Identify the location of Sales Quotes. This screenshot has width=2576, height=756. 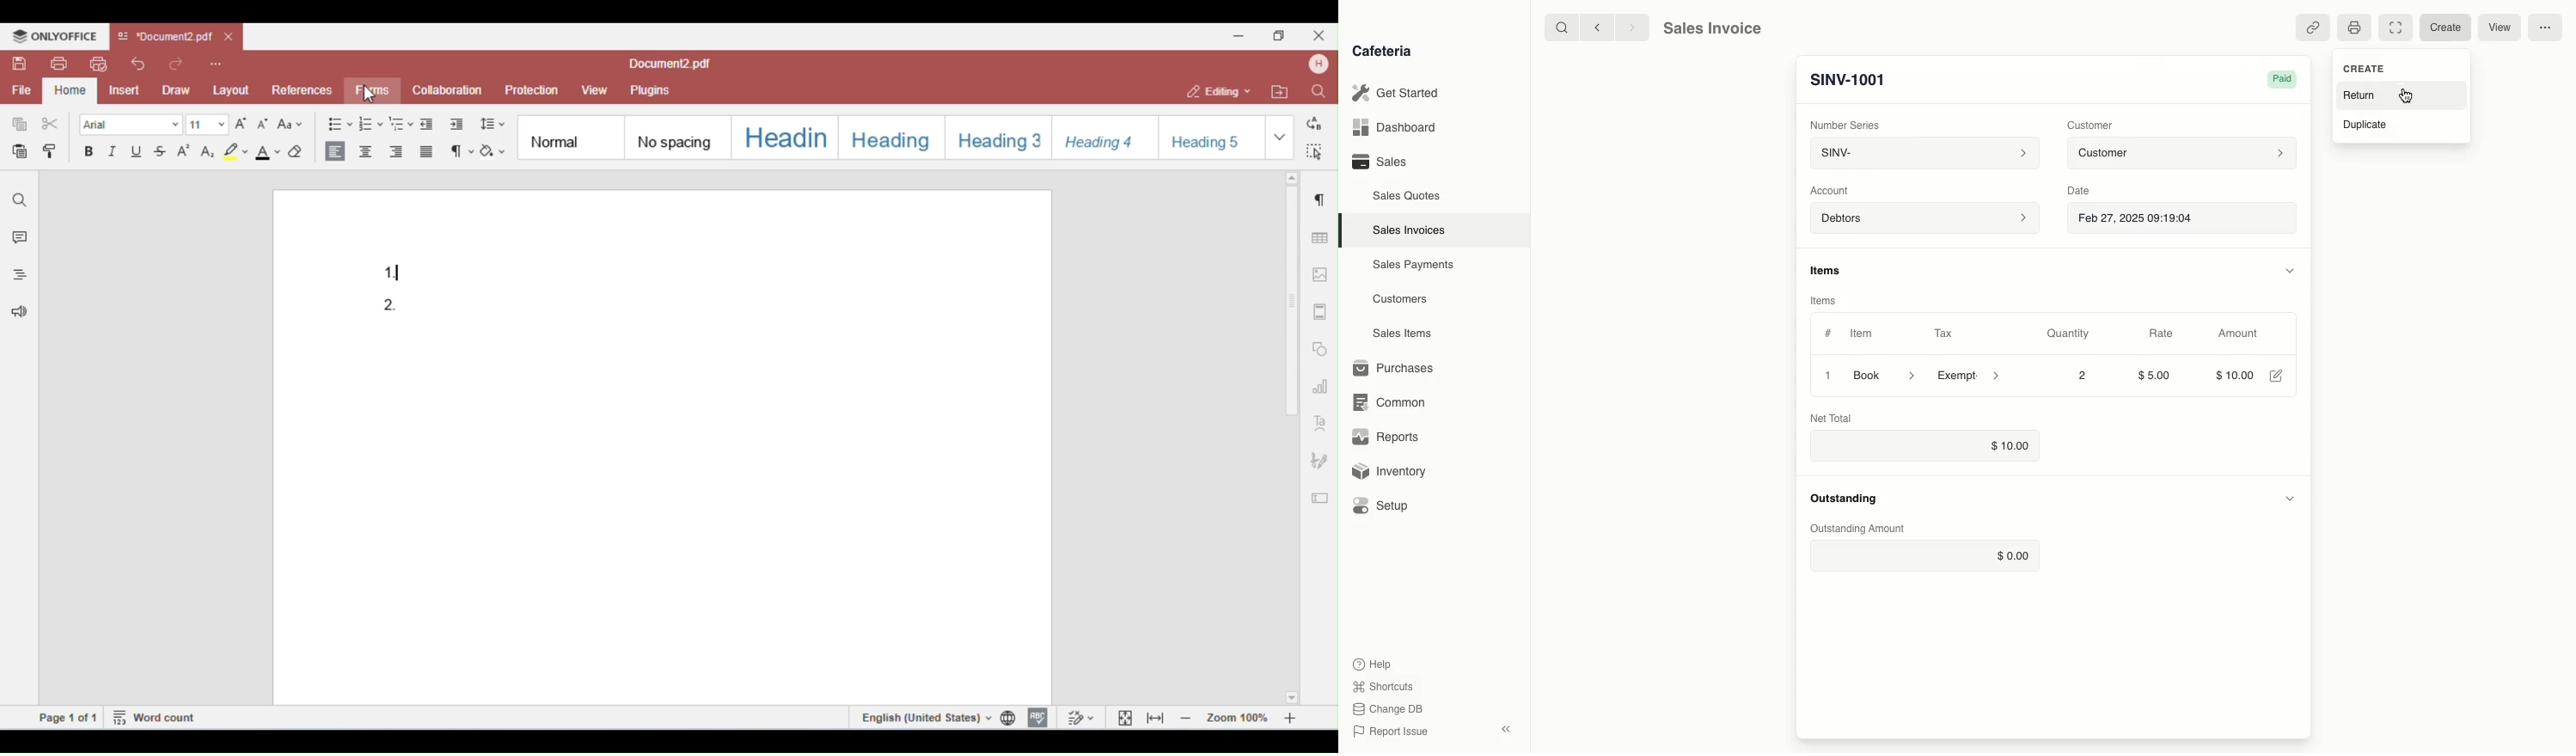
(1407, 198).